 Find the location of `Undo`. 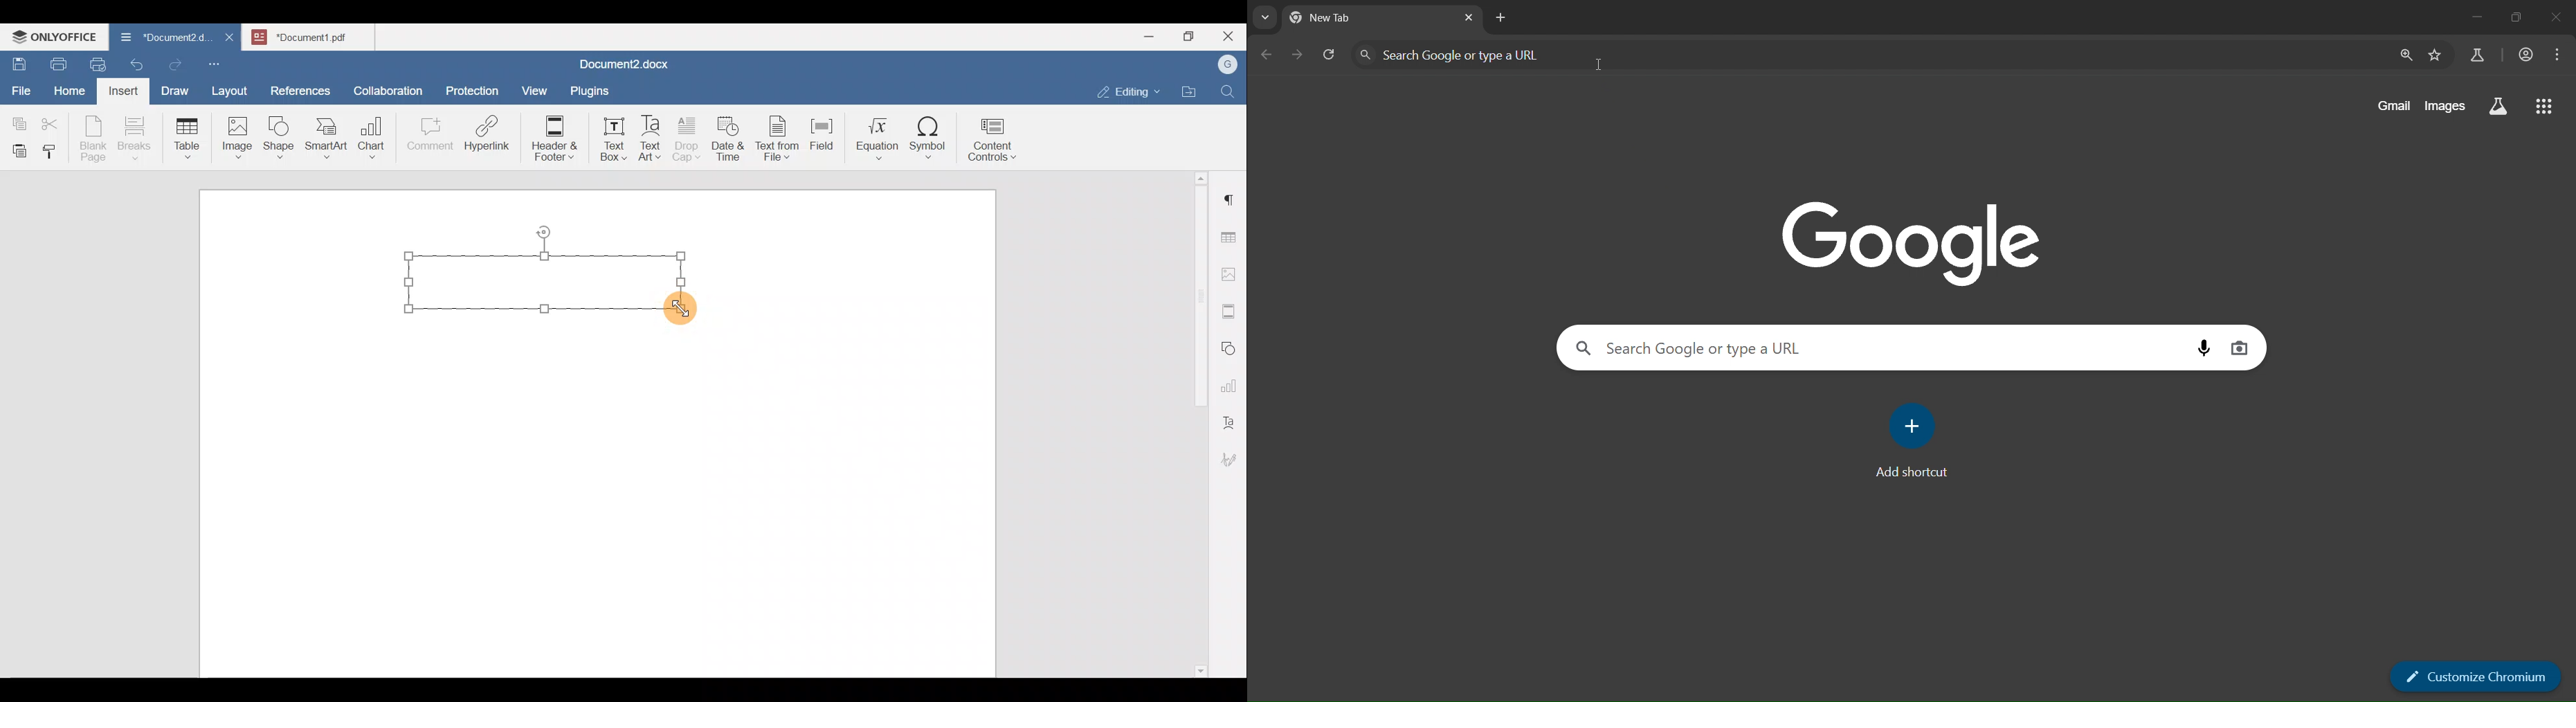

Undo is located at coordinates (134, 62).